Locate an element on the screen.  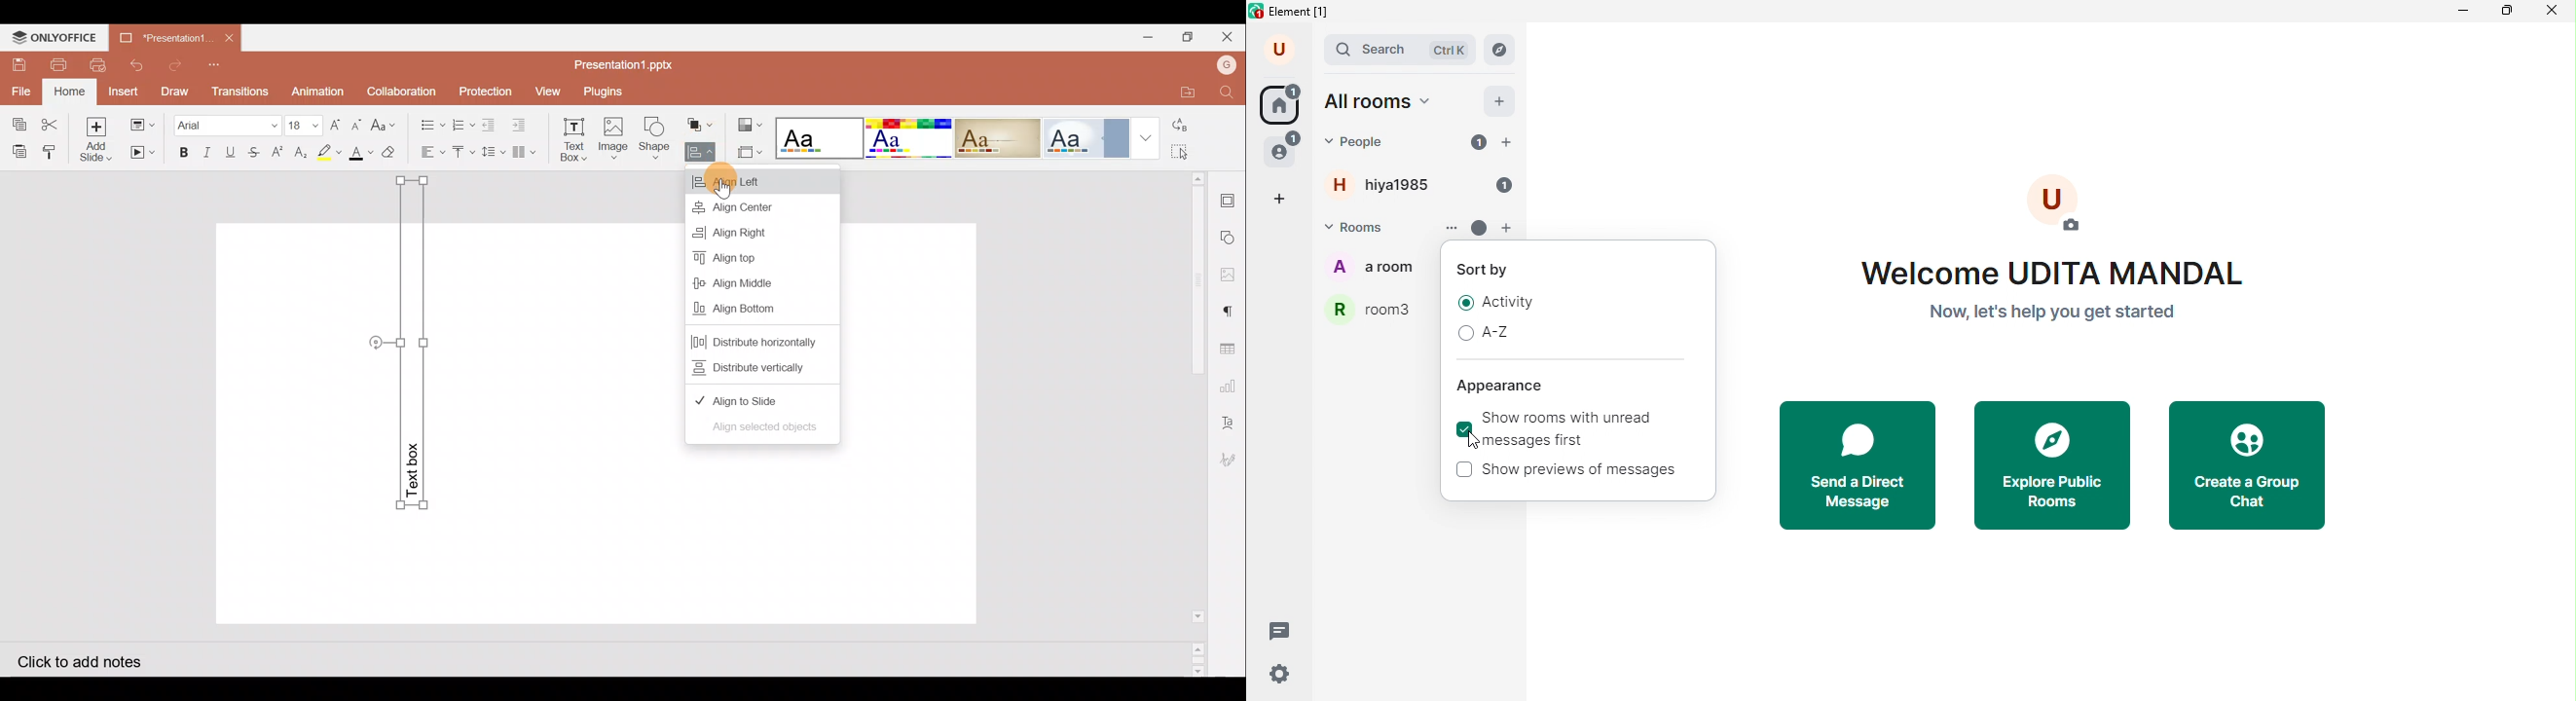
minimize is located at coordinates (2465, 11).